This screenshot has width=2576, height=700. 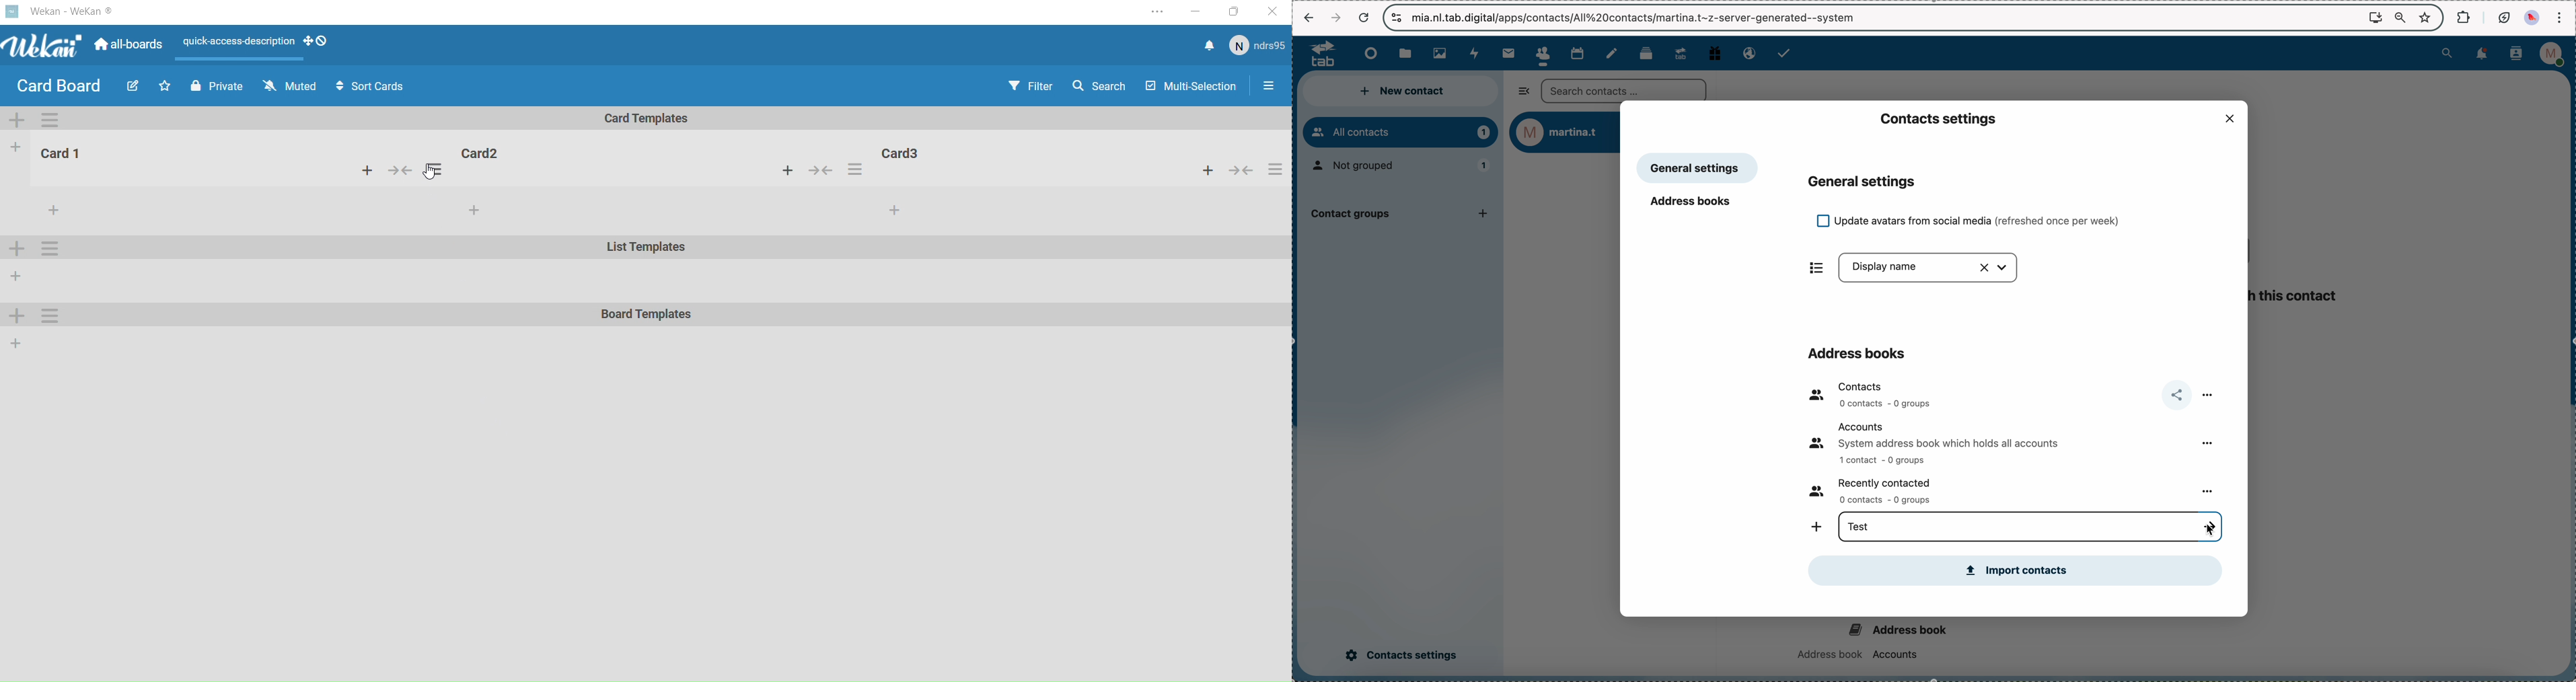 I want to click on recently contacted, so click(x=1879, y=490).